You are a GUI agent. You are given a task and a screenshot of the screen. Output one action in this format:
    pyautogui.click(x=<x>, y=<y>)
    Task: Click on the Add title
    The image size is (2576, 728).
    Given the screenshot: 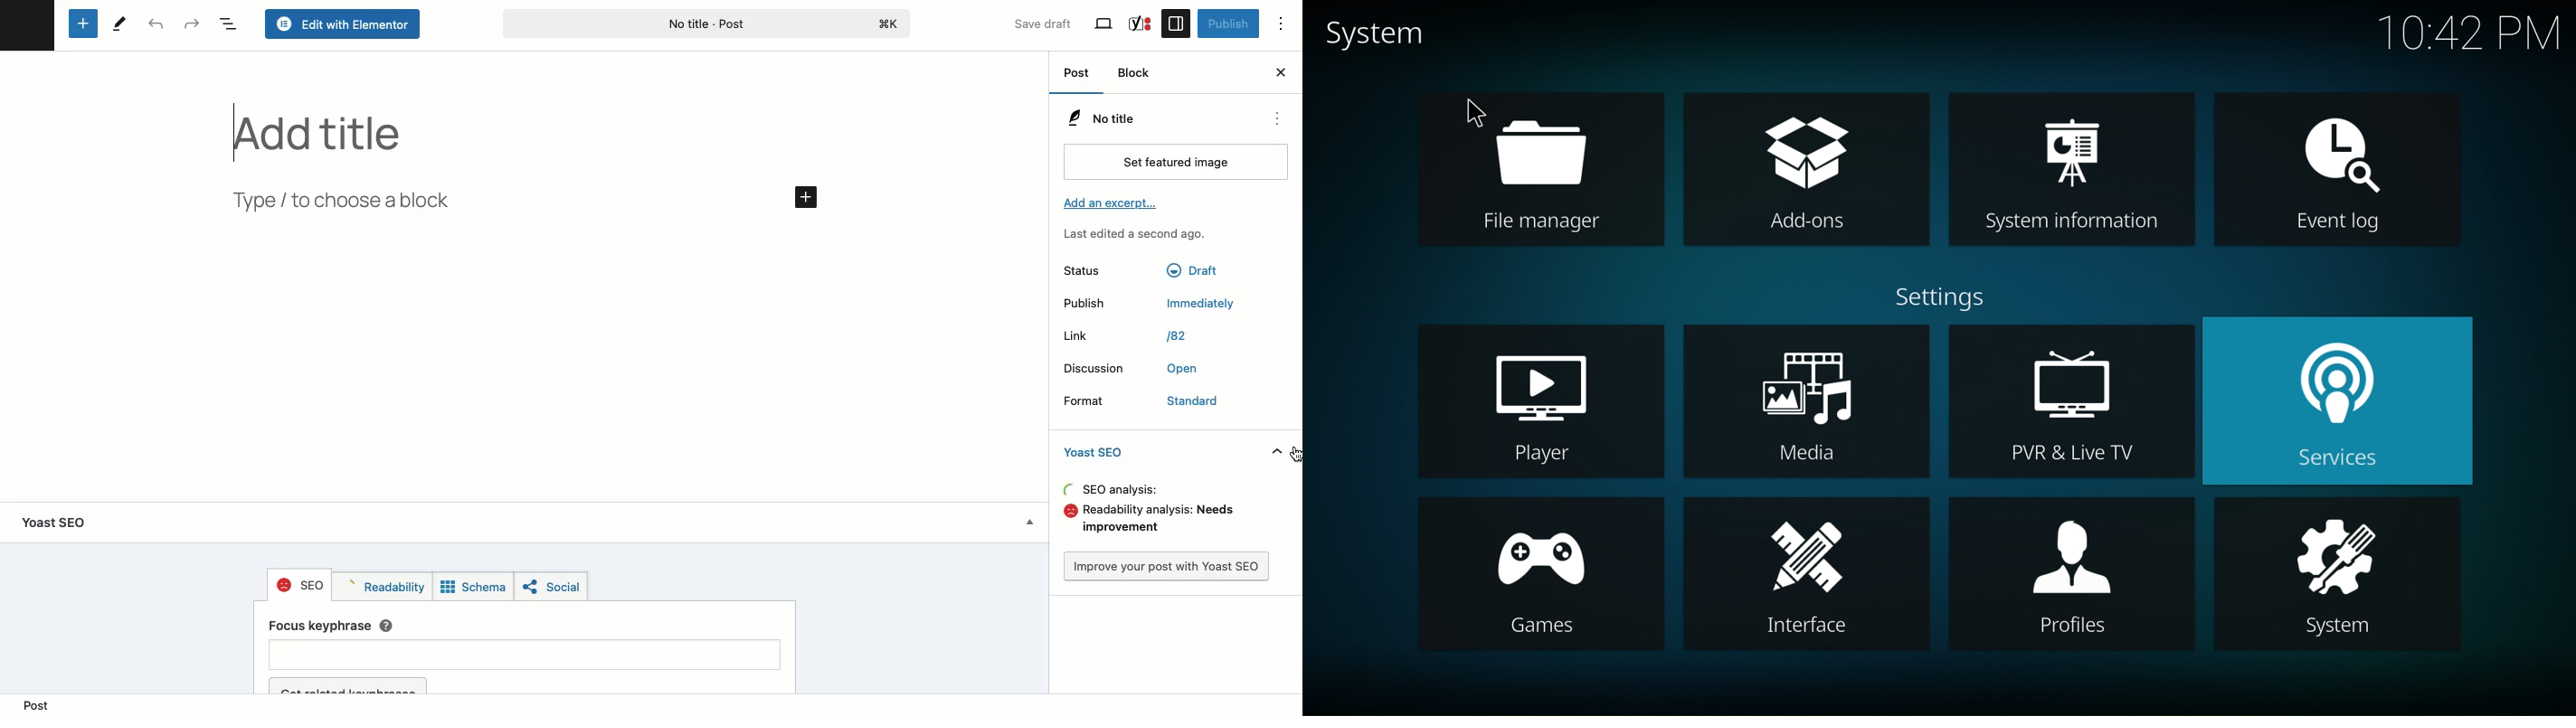 What is the action you would take?
    pyautogui.click(x=331, y=131)
    